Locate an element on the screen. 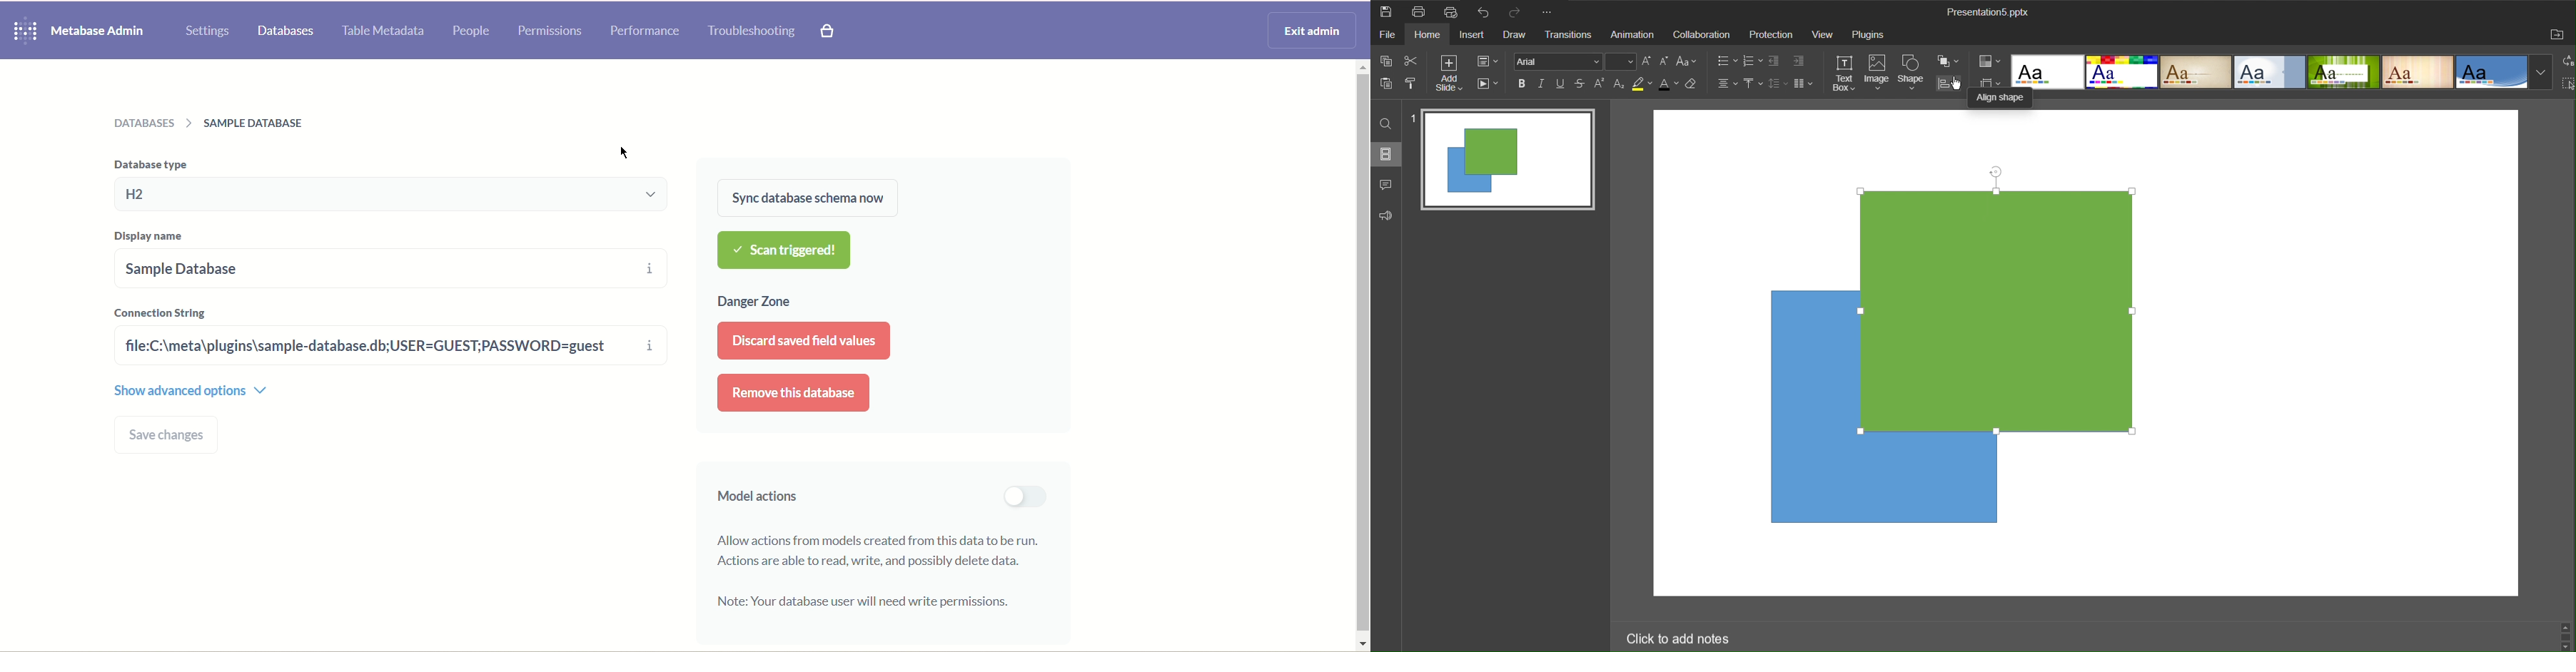 The width and height of the screenshot is (2576, 672). Underline is located at coordinates (1562, 82).